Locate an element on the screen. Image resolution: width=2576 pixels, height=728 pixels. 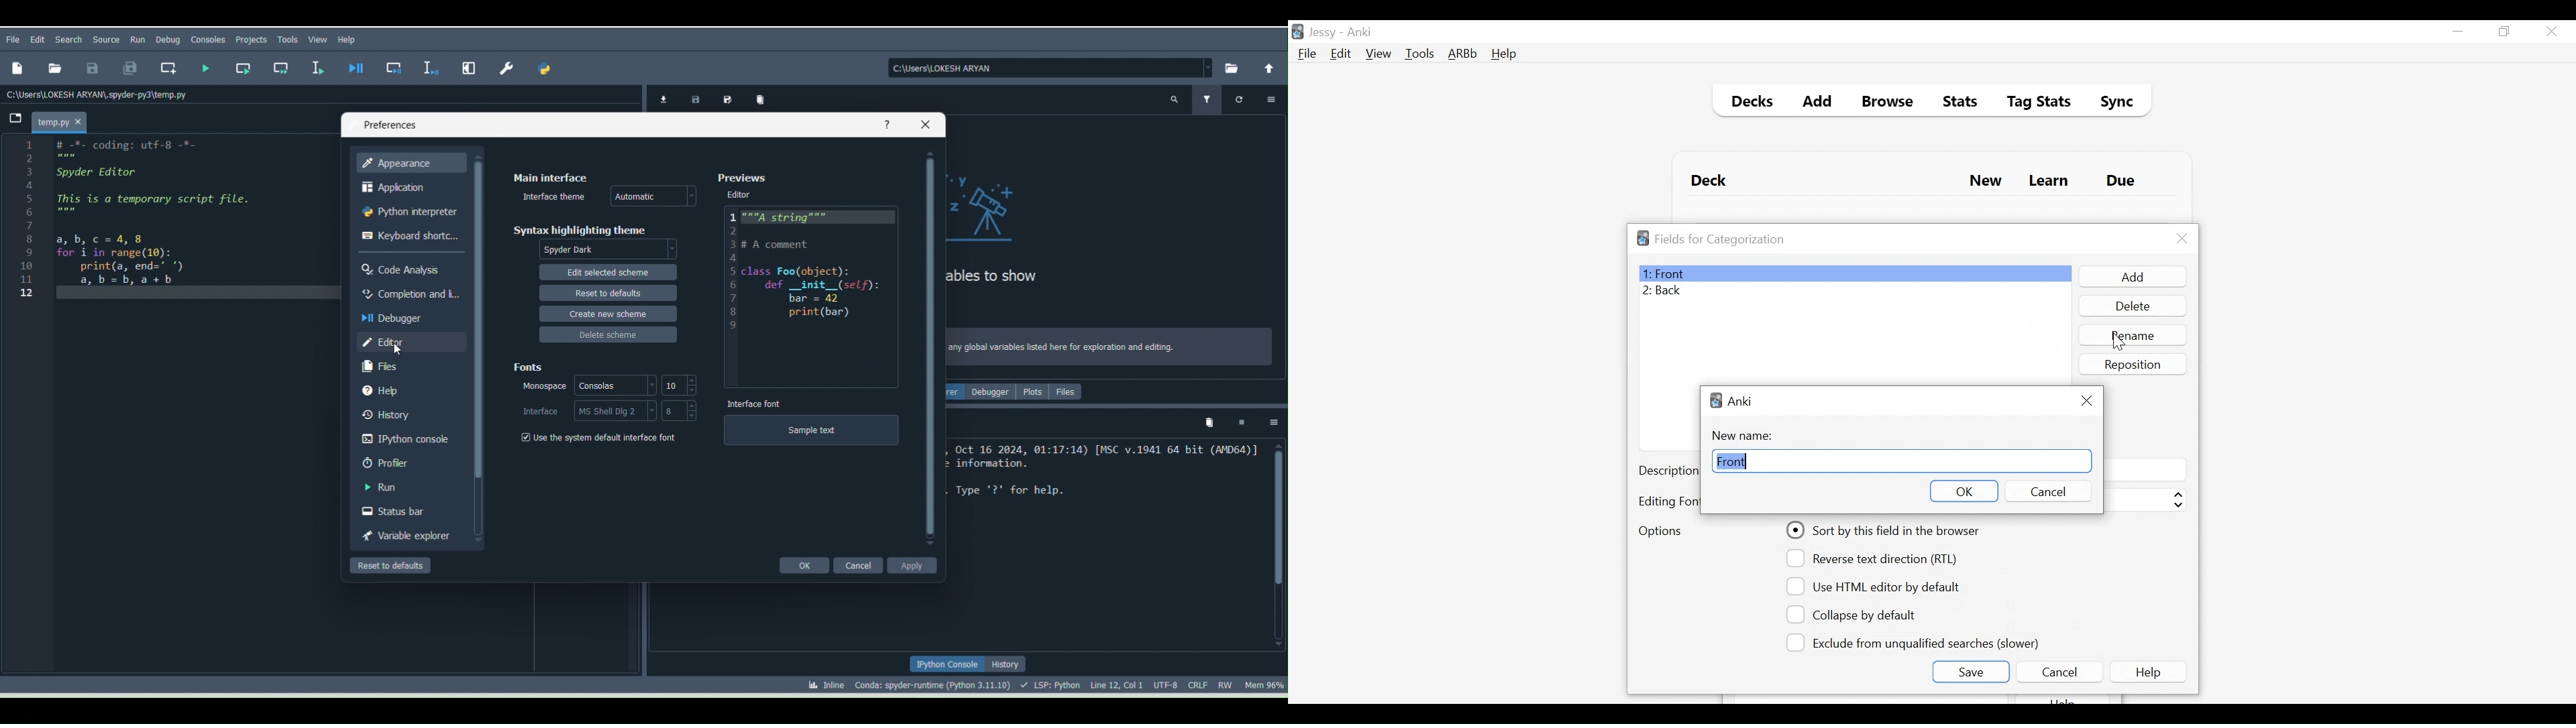
Cancel is located at coordinates (2046, 491).